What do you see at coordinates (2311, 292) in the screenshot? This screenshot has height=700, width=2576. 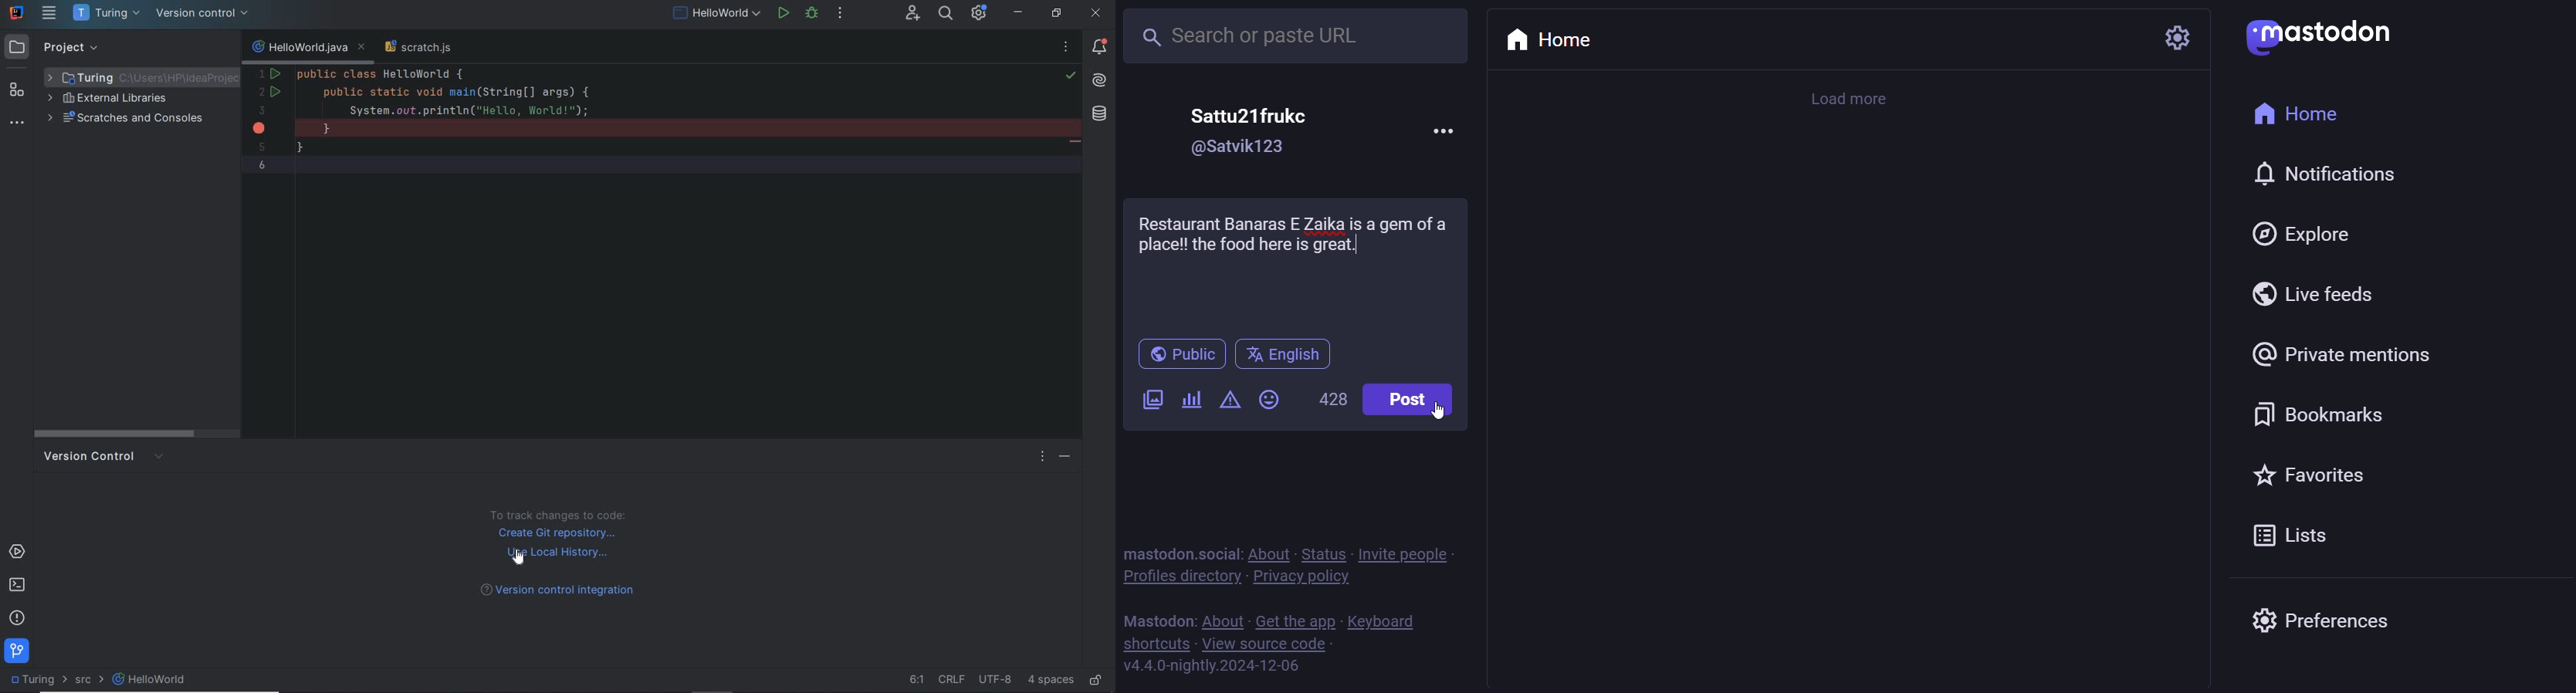 I see `live feed` at bounding box center [2311, 292].